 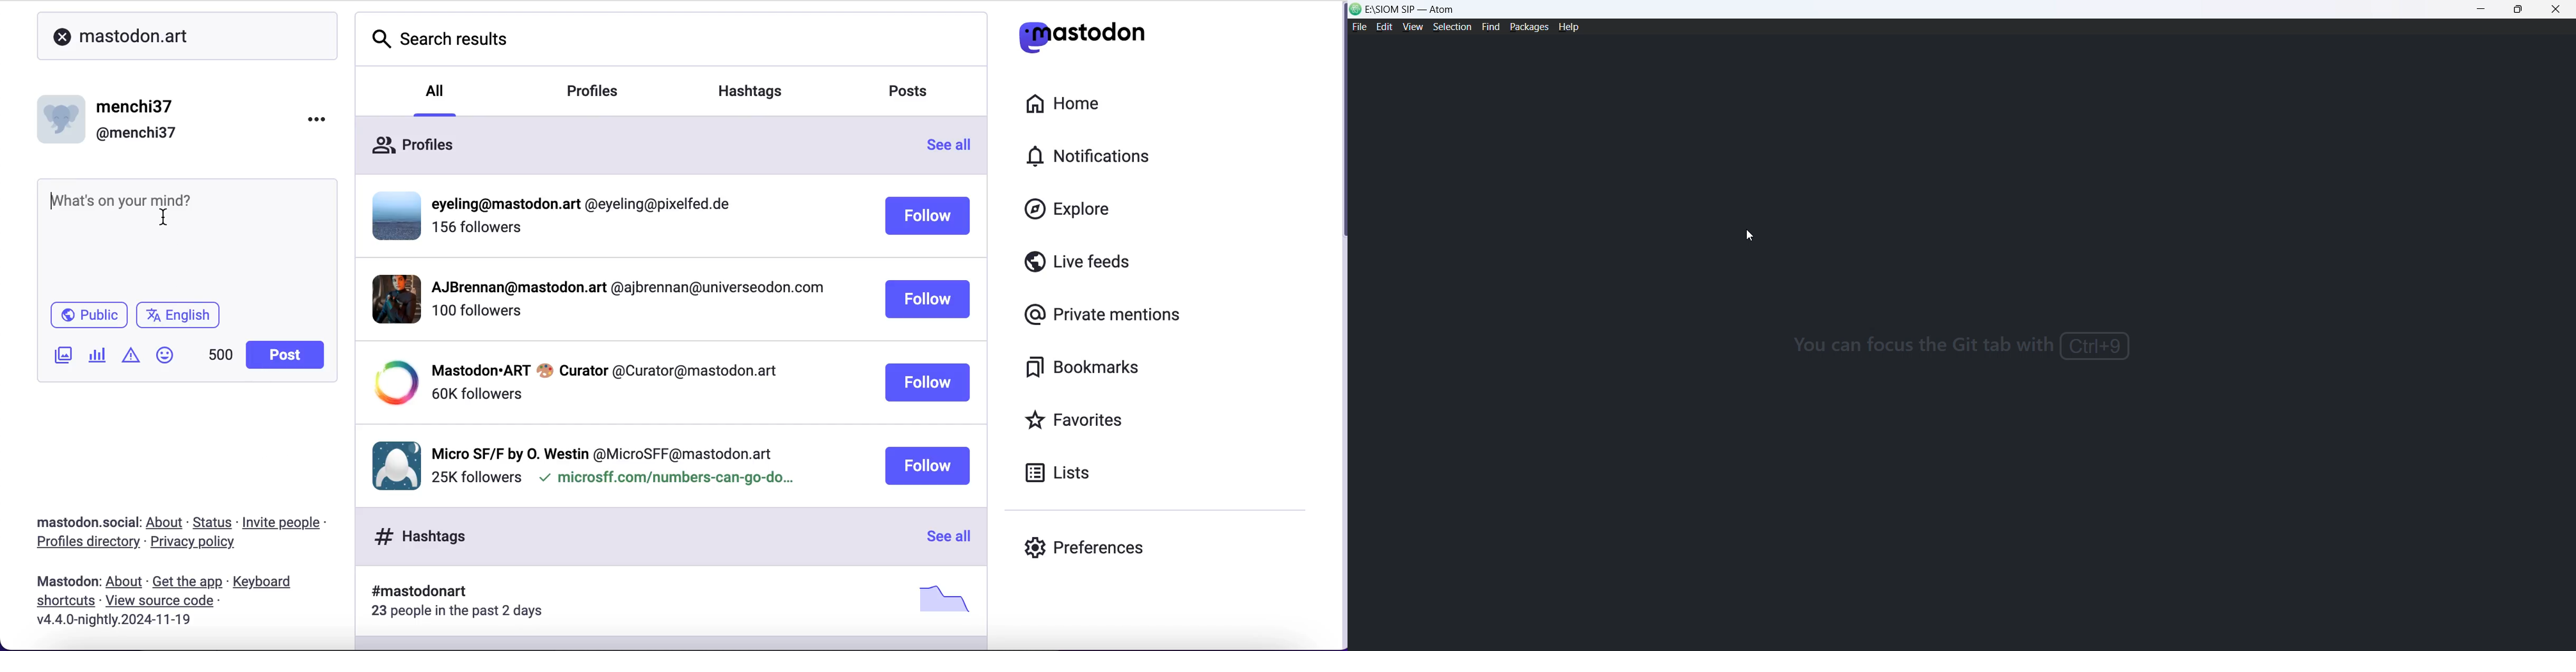 What do you see at coordinates (1086, 157) in the screenshot?
I see `notifications` at bounding box center [1086, 157].